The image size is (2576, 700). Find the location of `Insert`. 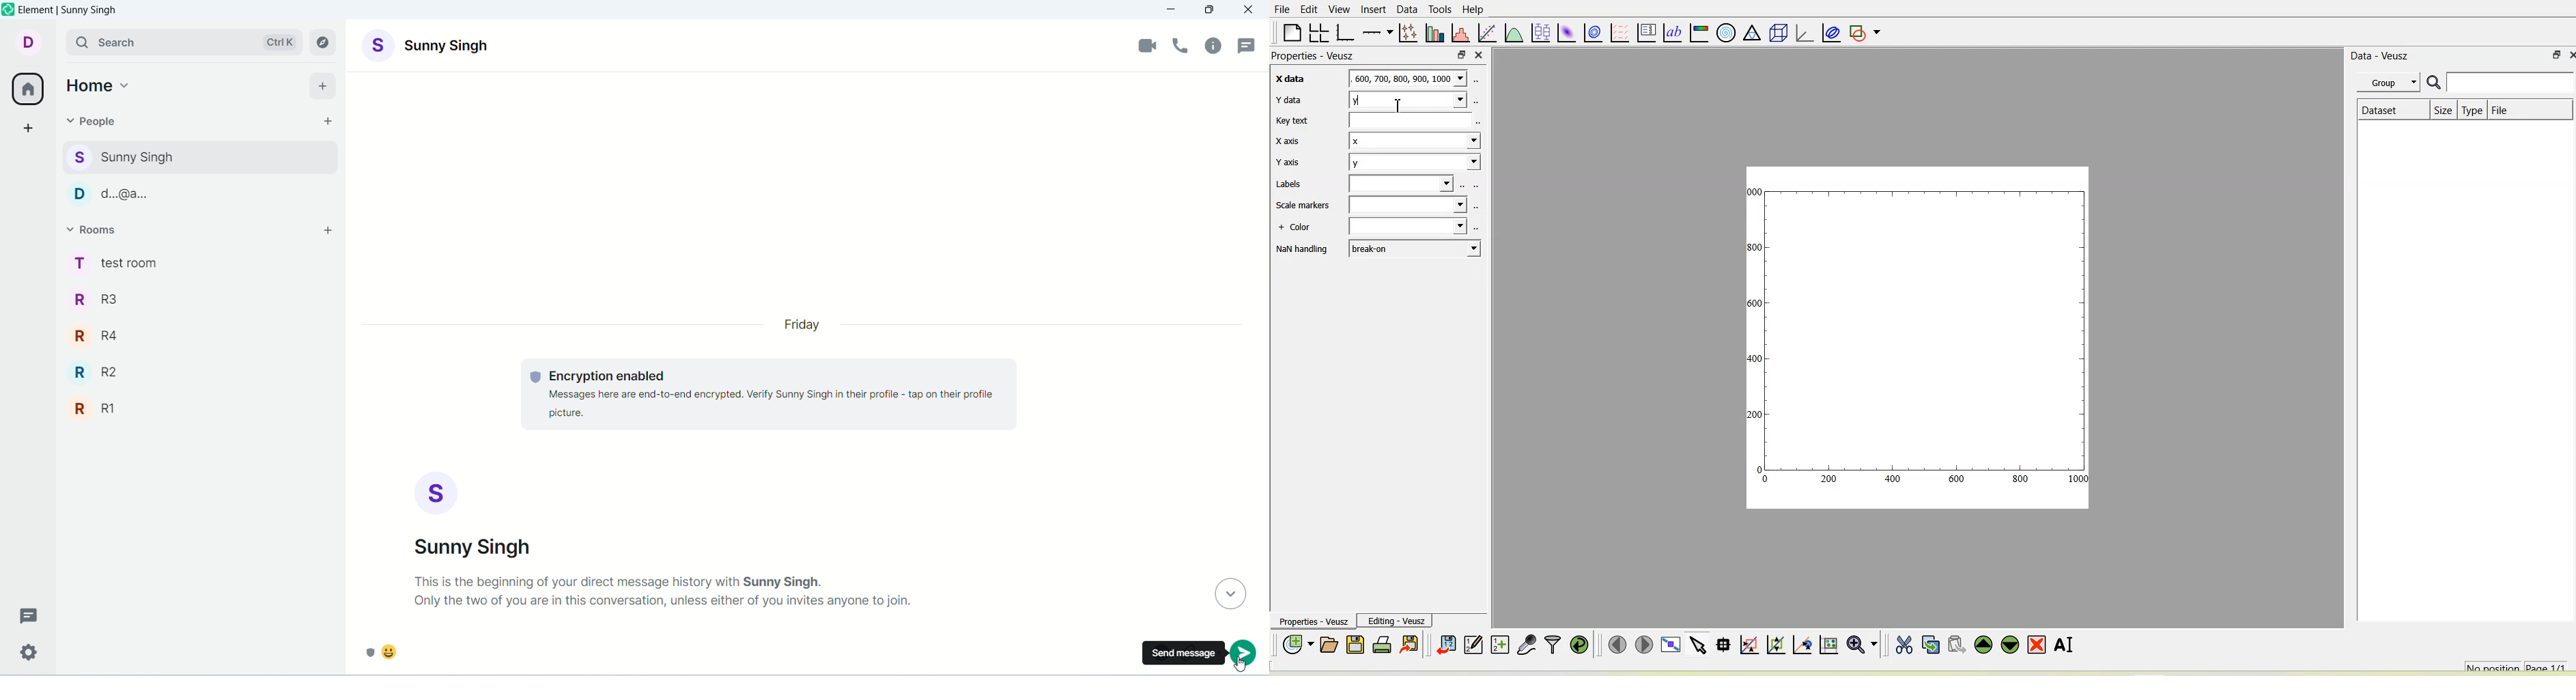

Insert is located at coordinates (1372, 9).